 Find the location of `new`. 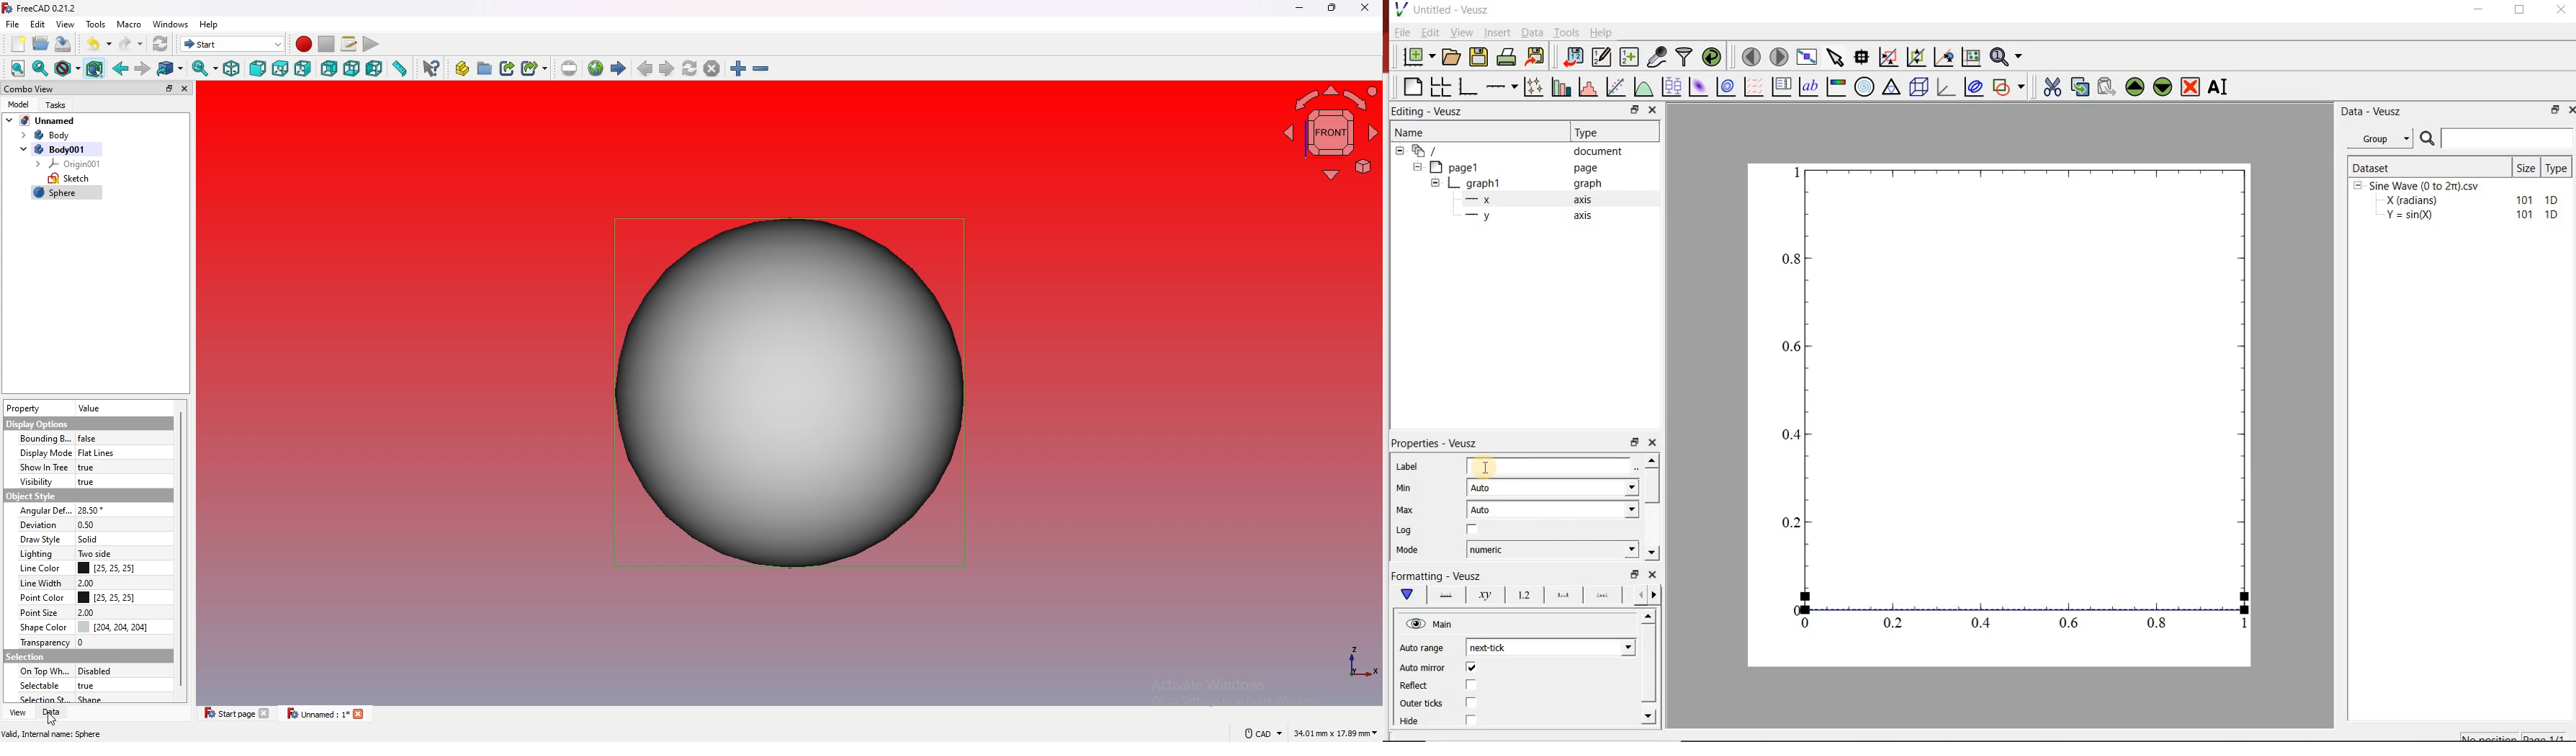

new is located at coordinates (17, 44).